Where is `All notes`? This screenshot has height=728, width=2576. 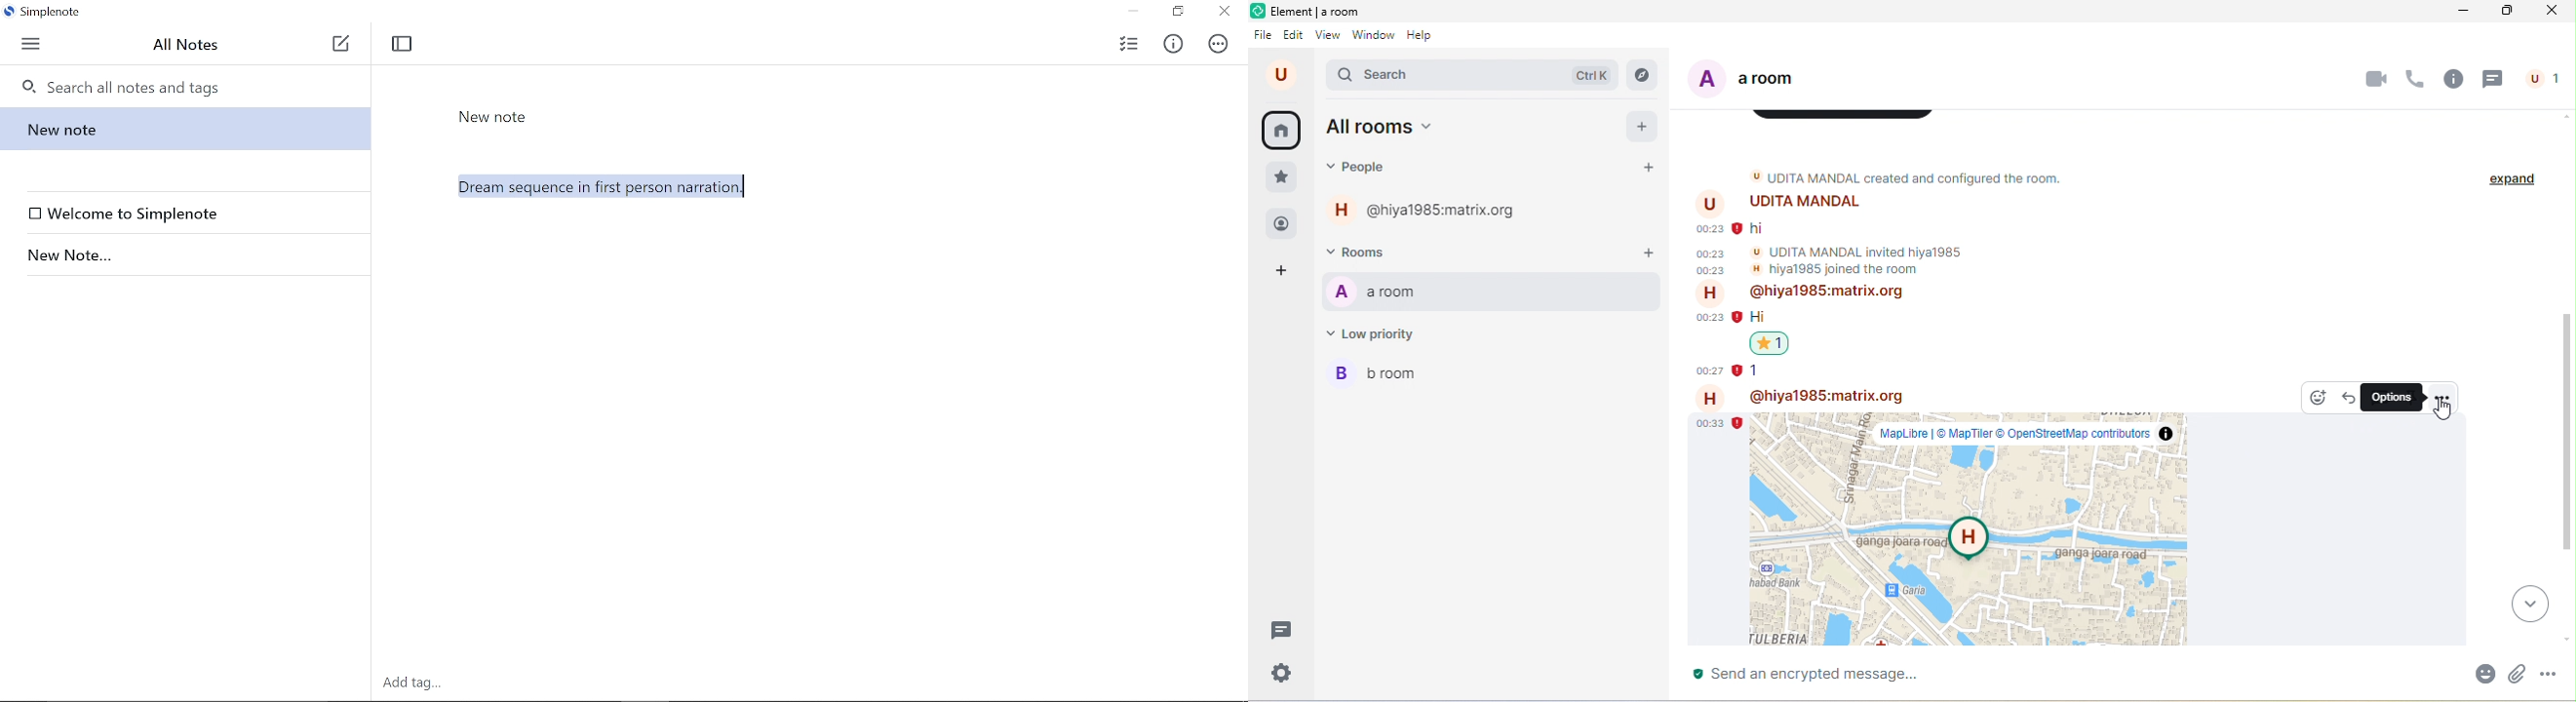 All notes is located at coordinates (187, 44).